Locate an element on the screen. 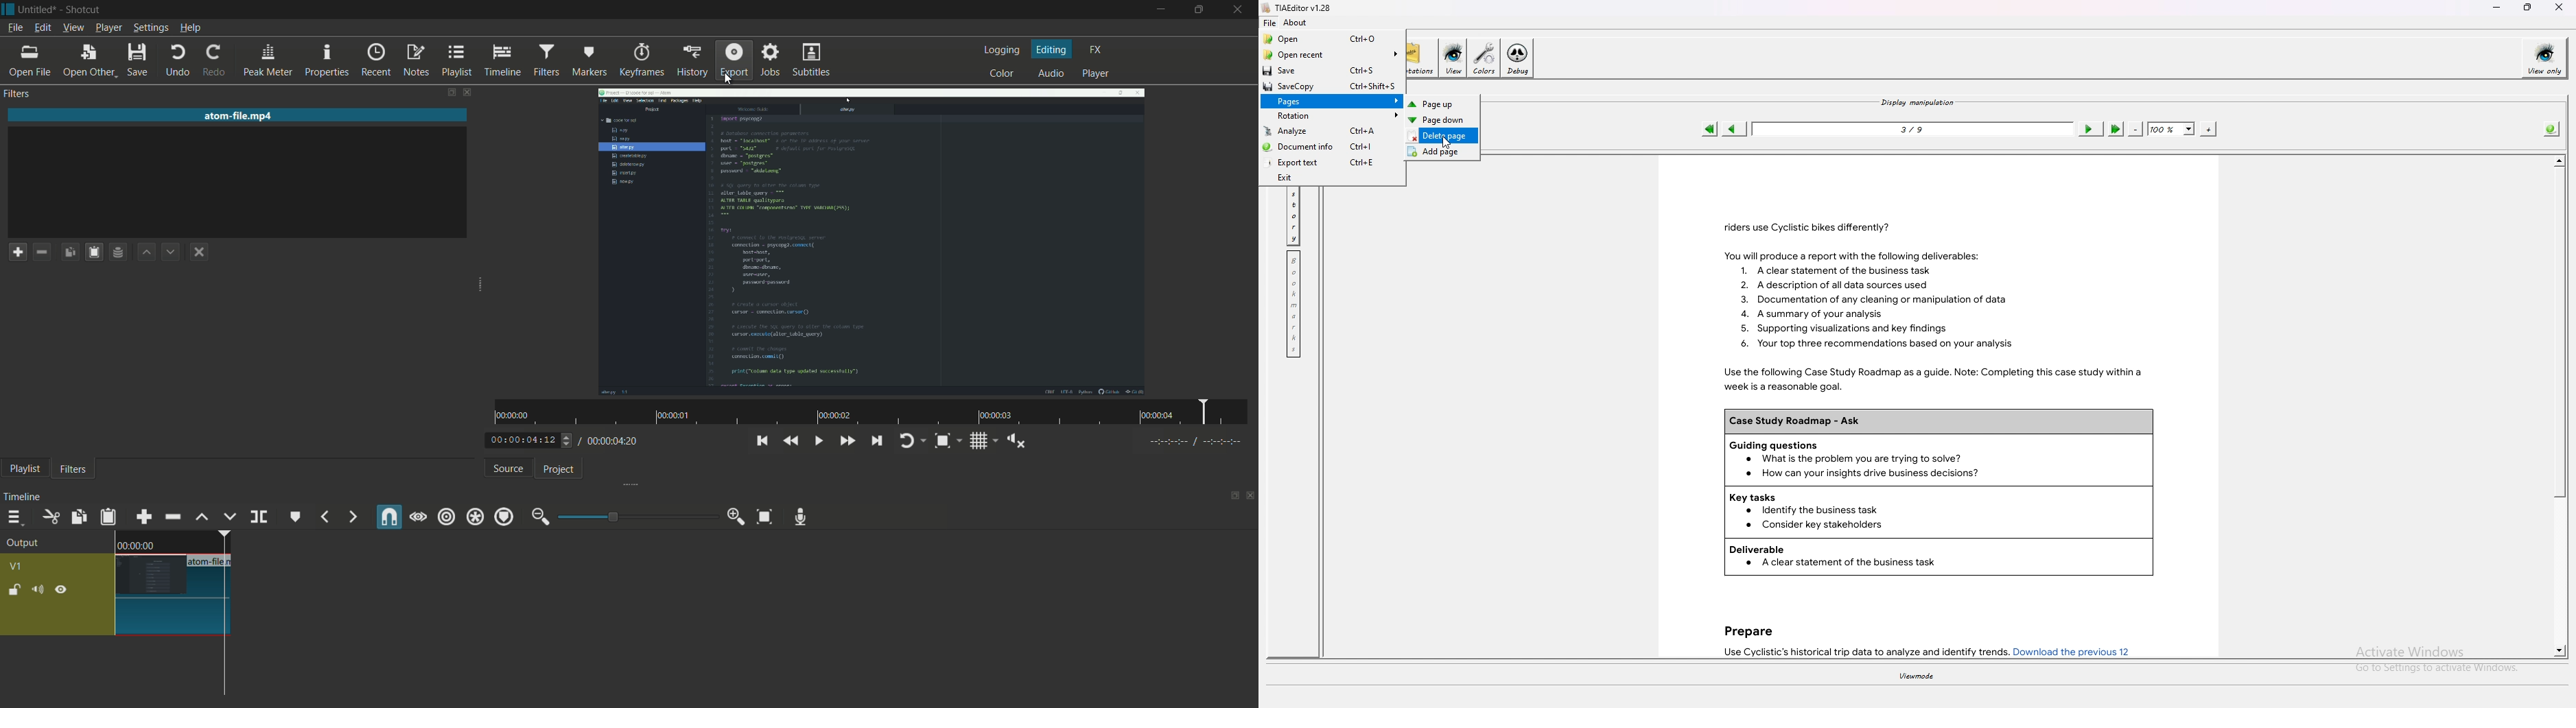 The width and height of the screenshot is (2576, 728). lock is located at coordinates (14, 589).